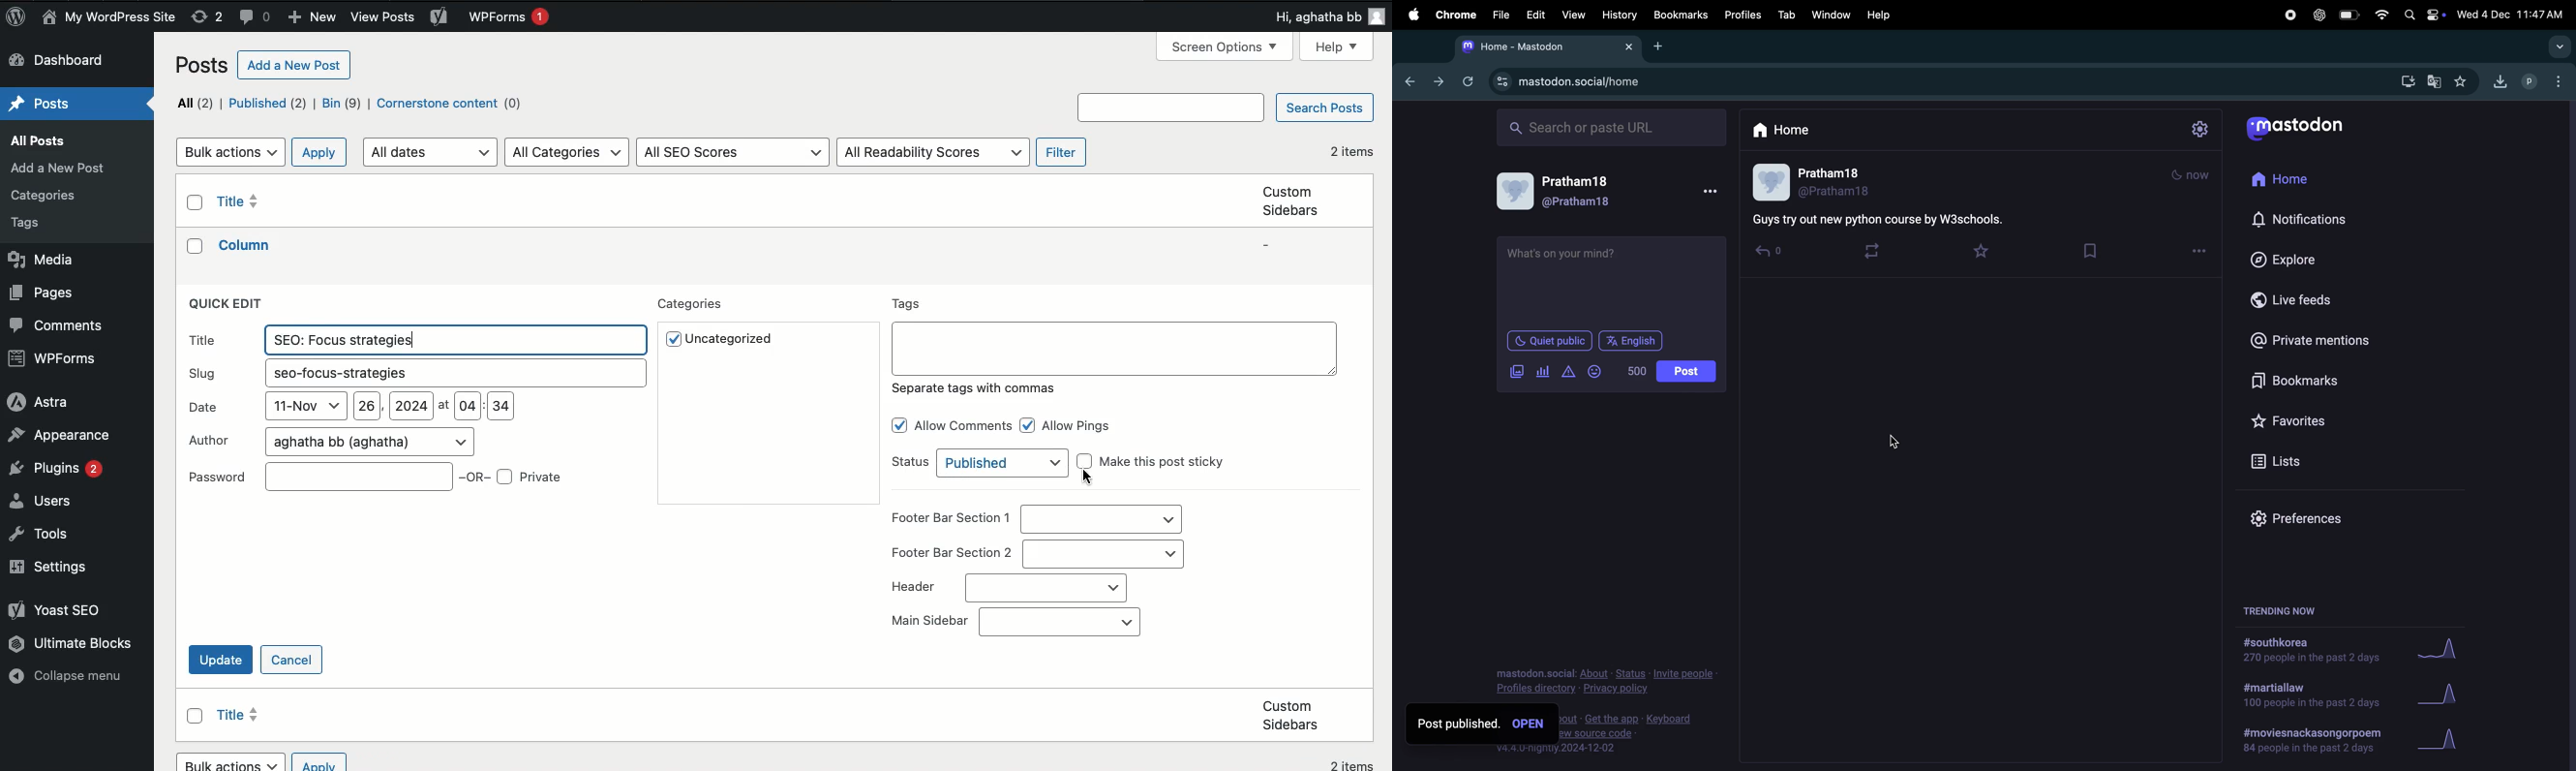  What do you see at coordinates (2512, 12) in the screenshot?
I see `Date and time` at bounding box center [2512, 12].